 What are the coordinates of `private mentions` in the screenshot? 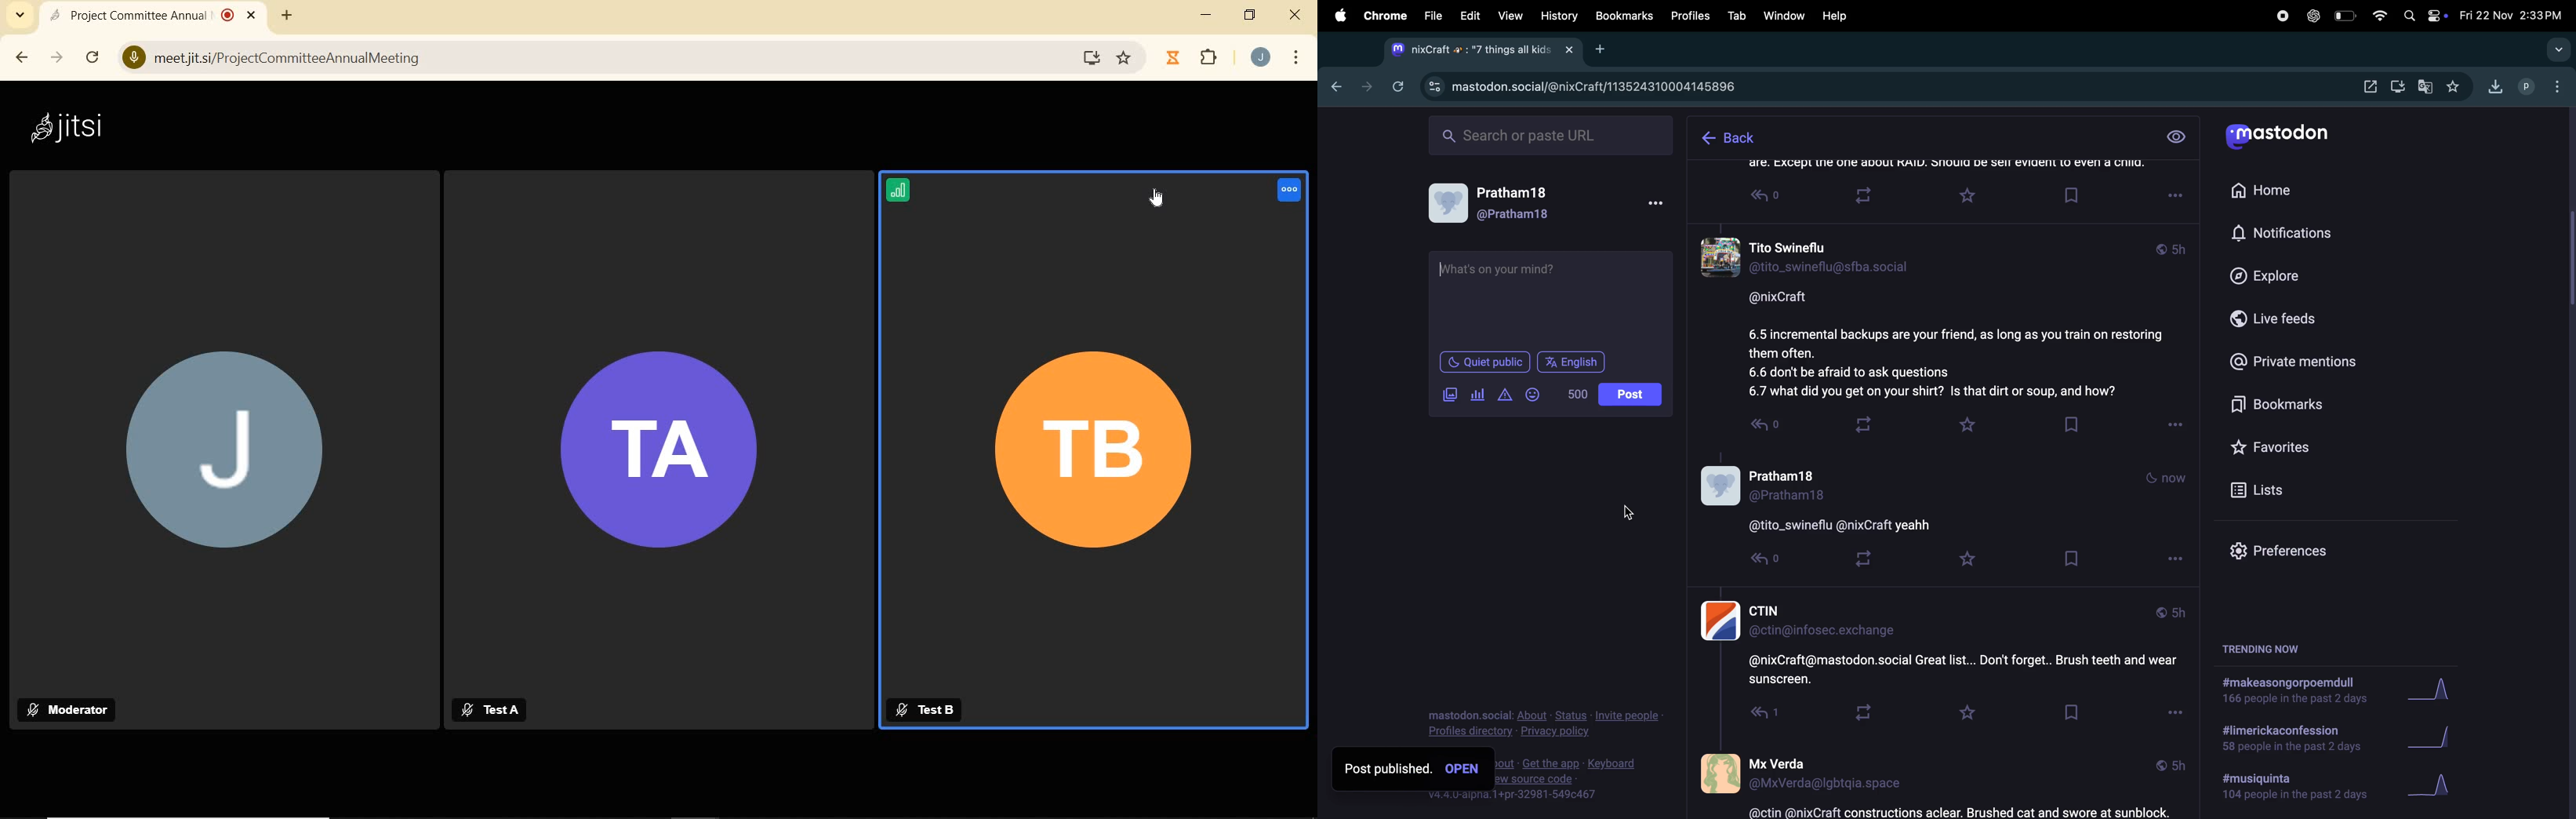 It's located at (2306, 362).